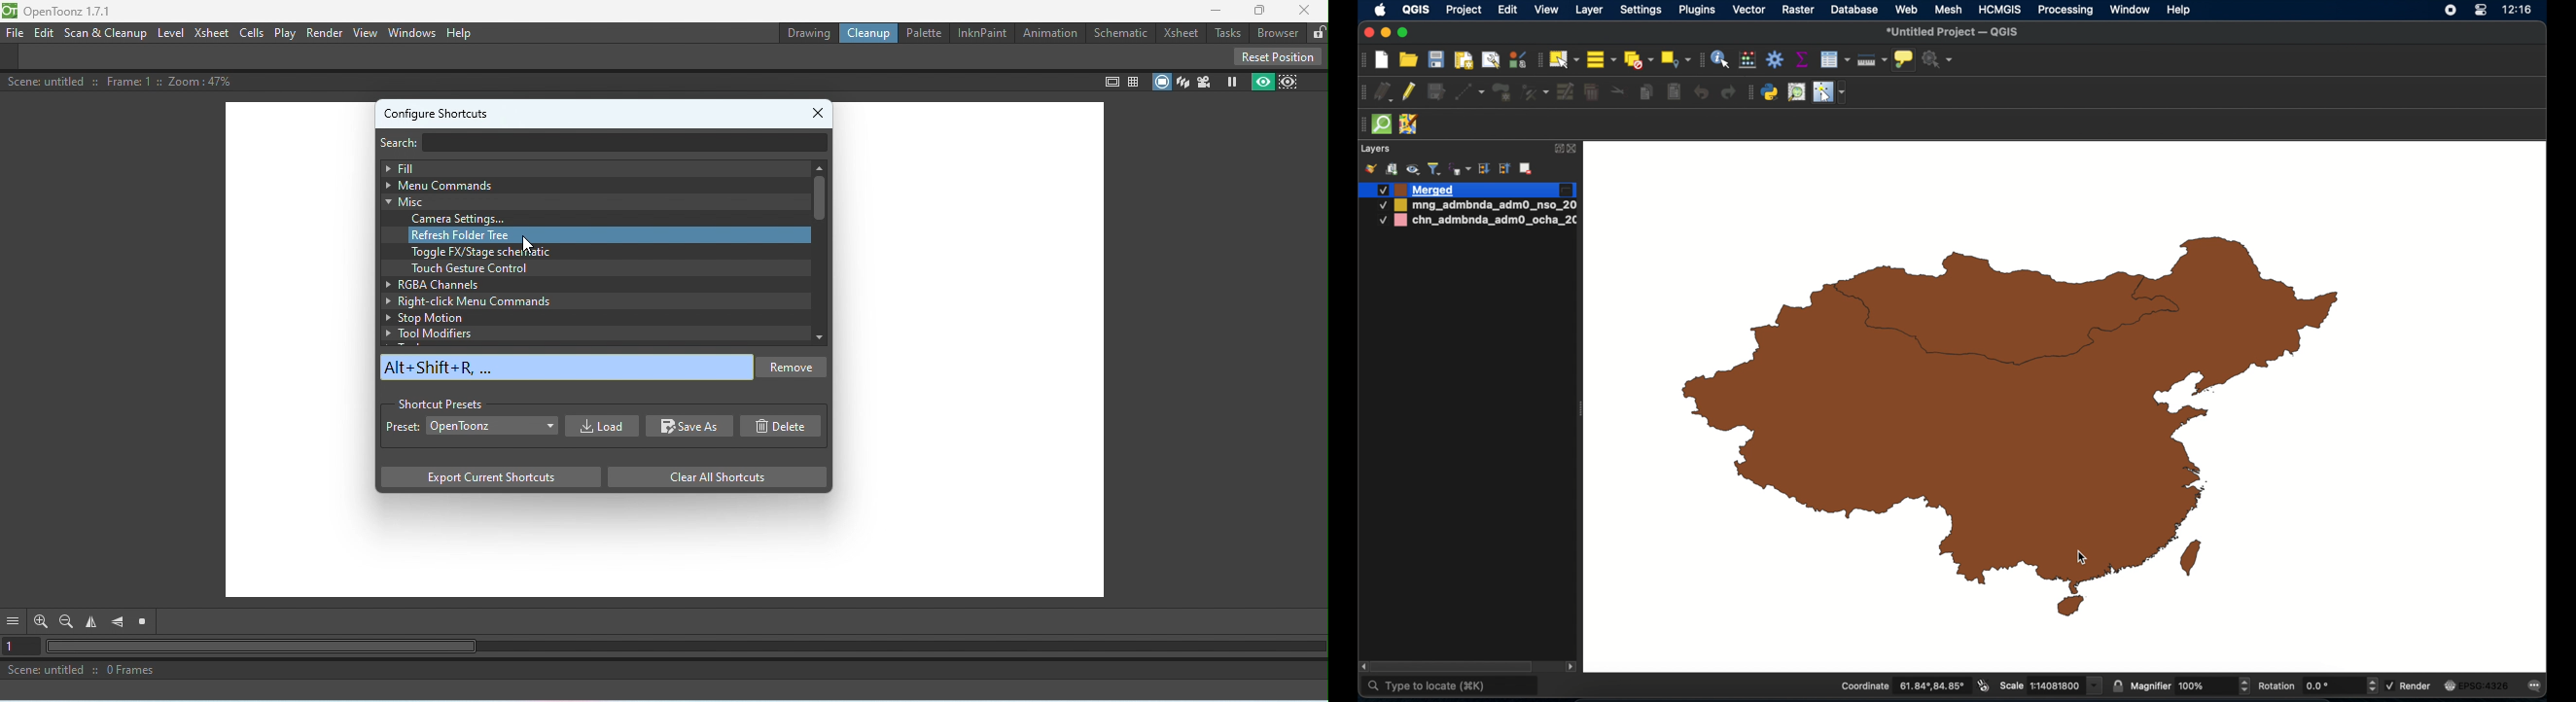  What do you see at coordinates (1728, 92) in the screenshot?
I see `redo` at bounding box center [1728, 92].